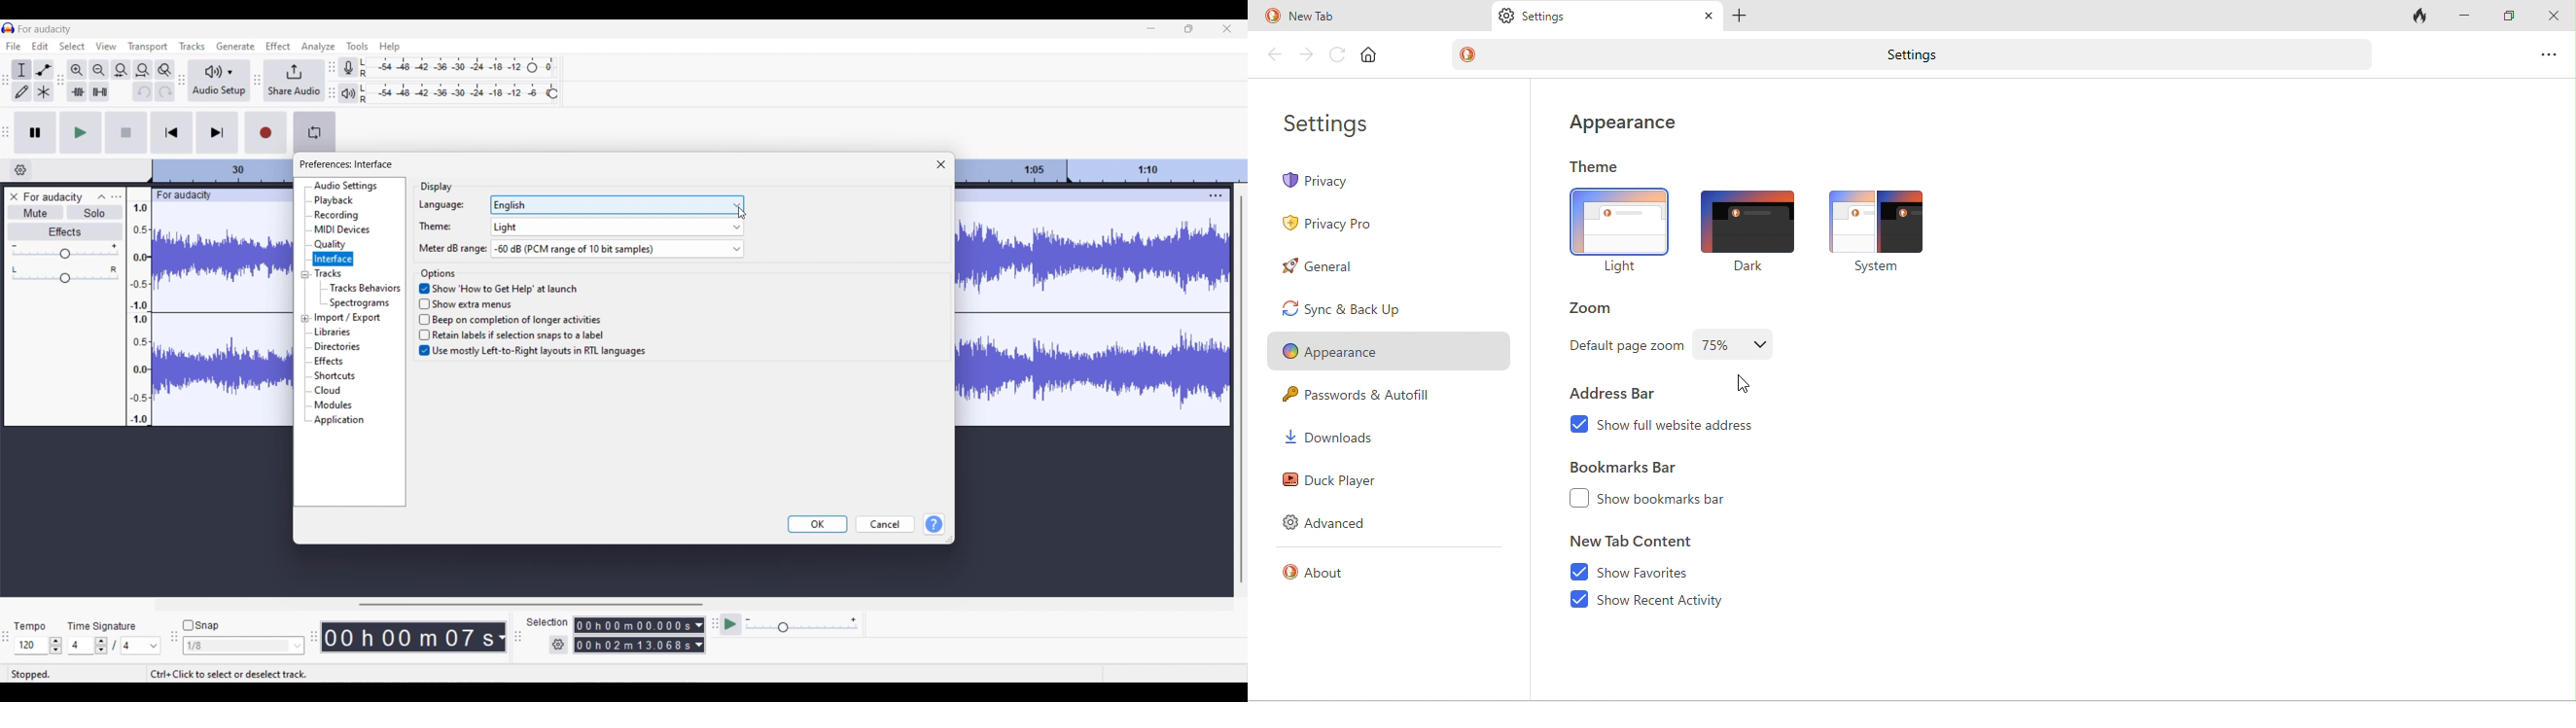 The width and height of the screenshot is (2576, 728). Describe the element at coordinates (532, 68) in the screenshot. I see `Recording level header` at that location.